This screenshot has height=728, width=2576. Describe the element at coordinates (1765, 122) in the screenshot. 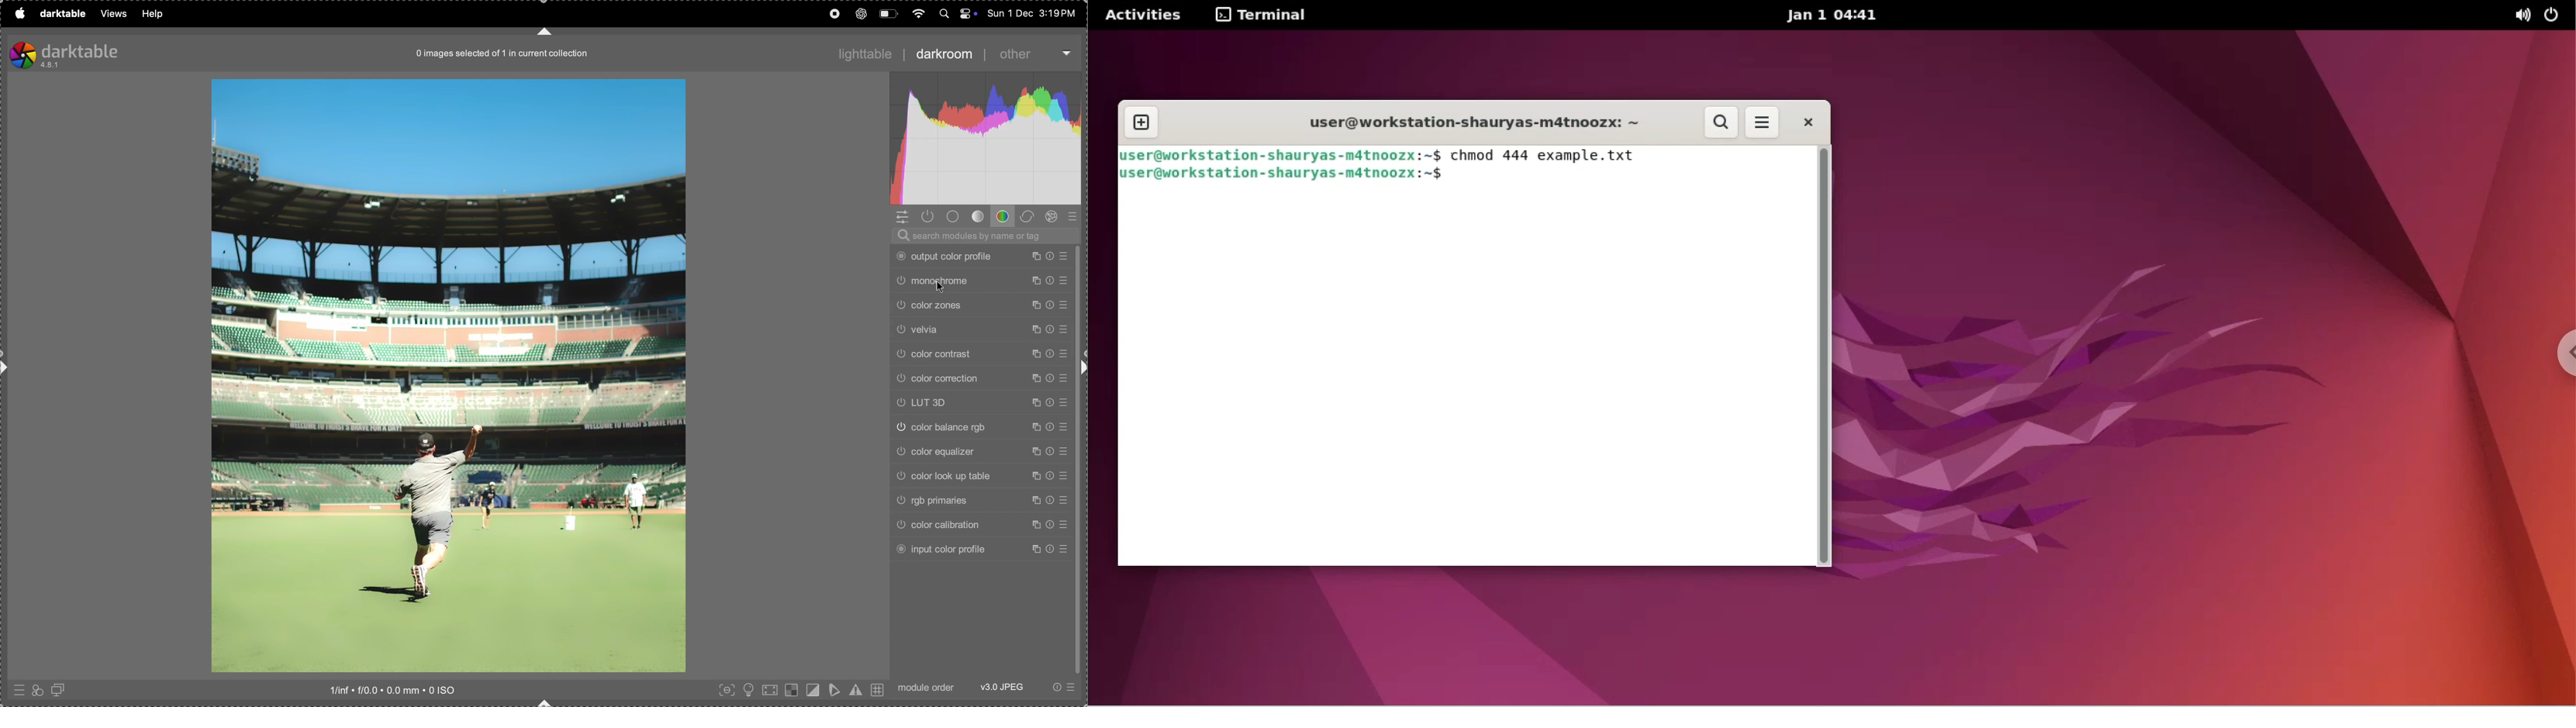

I see `more options` at that location.